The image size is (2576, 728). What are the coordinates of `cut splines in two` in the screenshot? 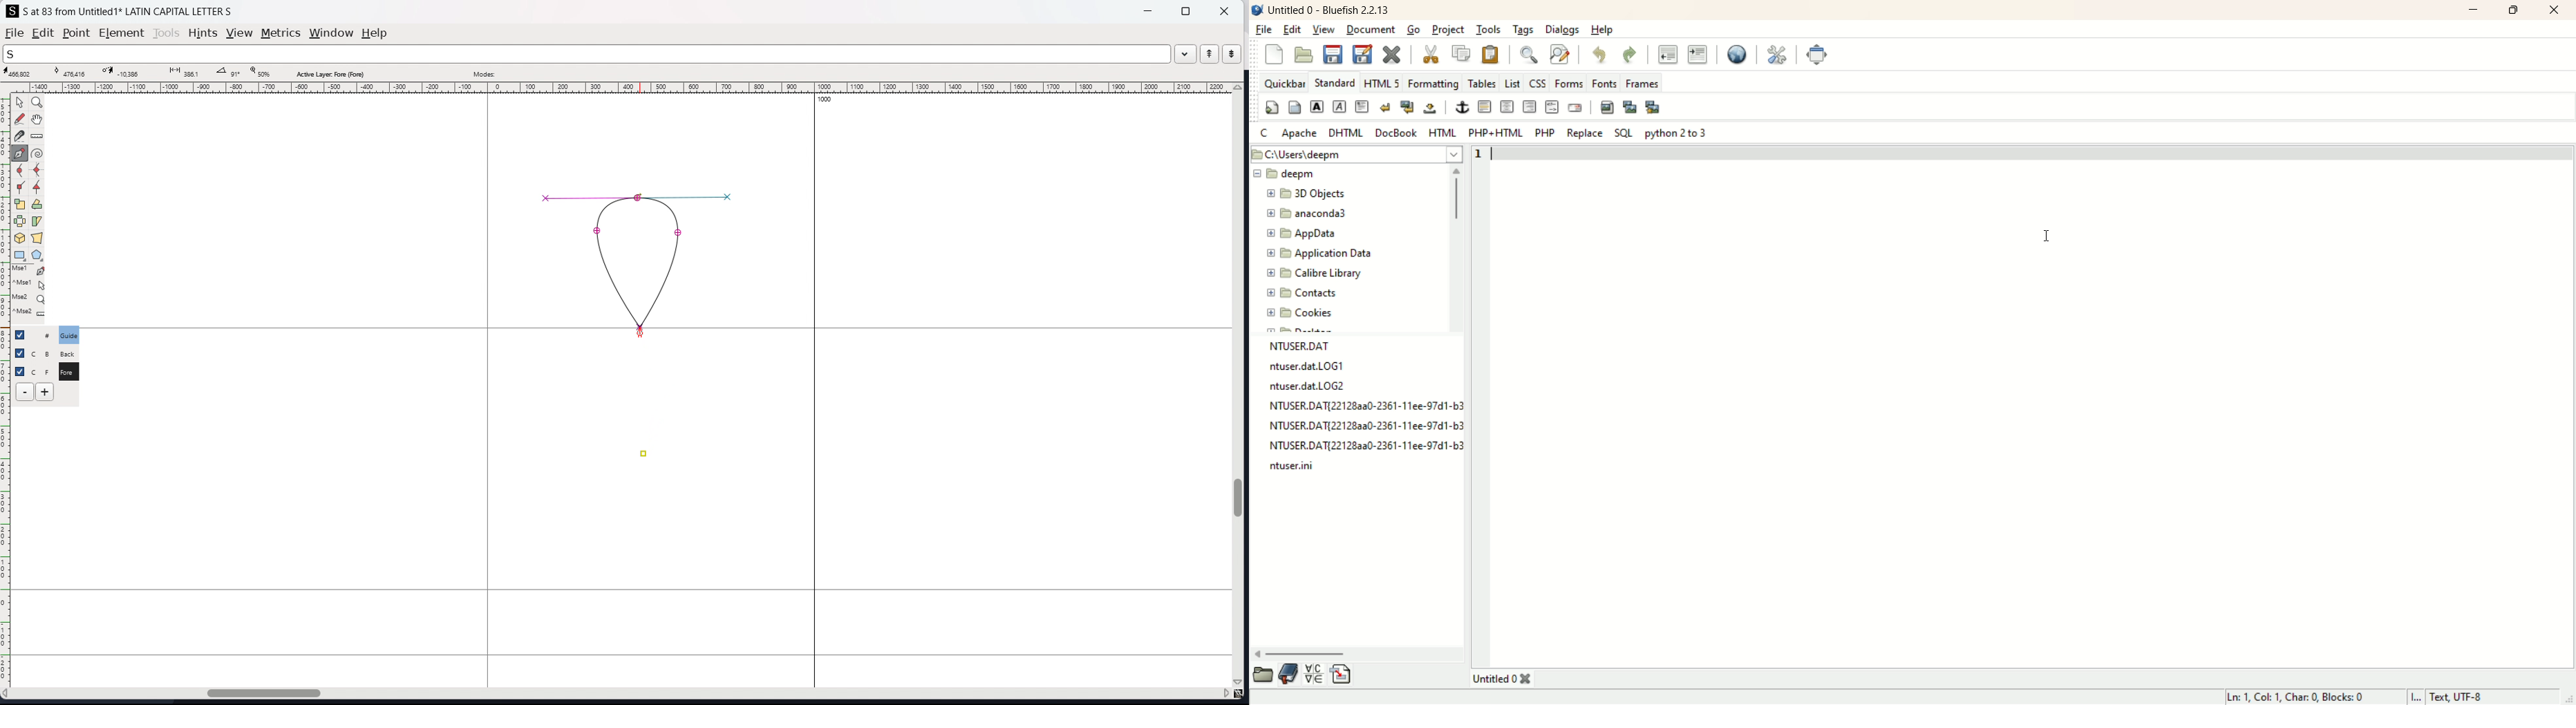 It's located at (20, 136).